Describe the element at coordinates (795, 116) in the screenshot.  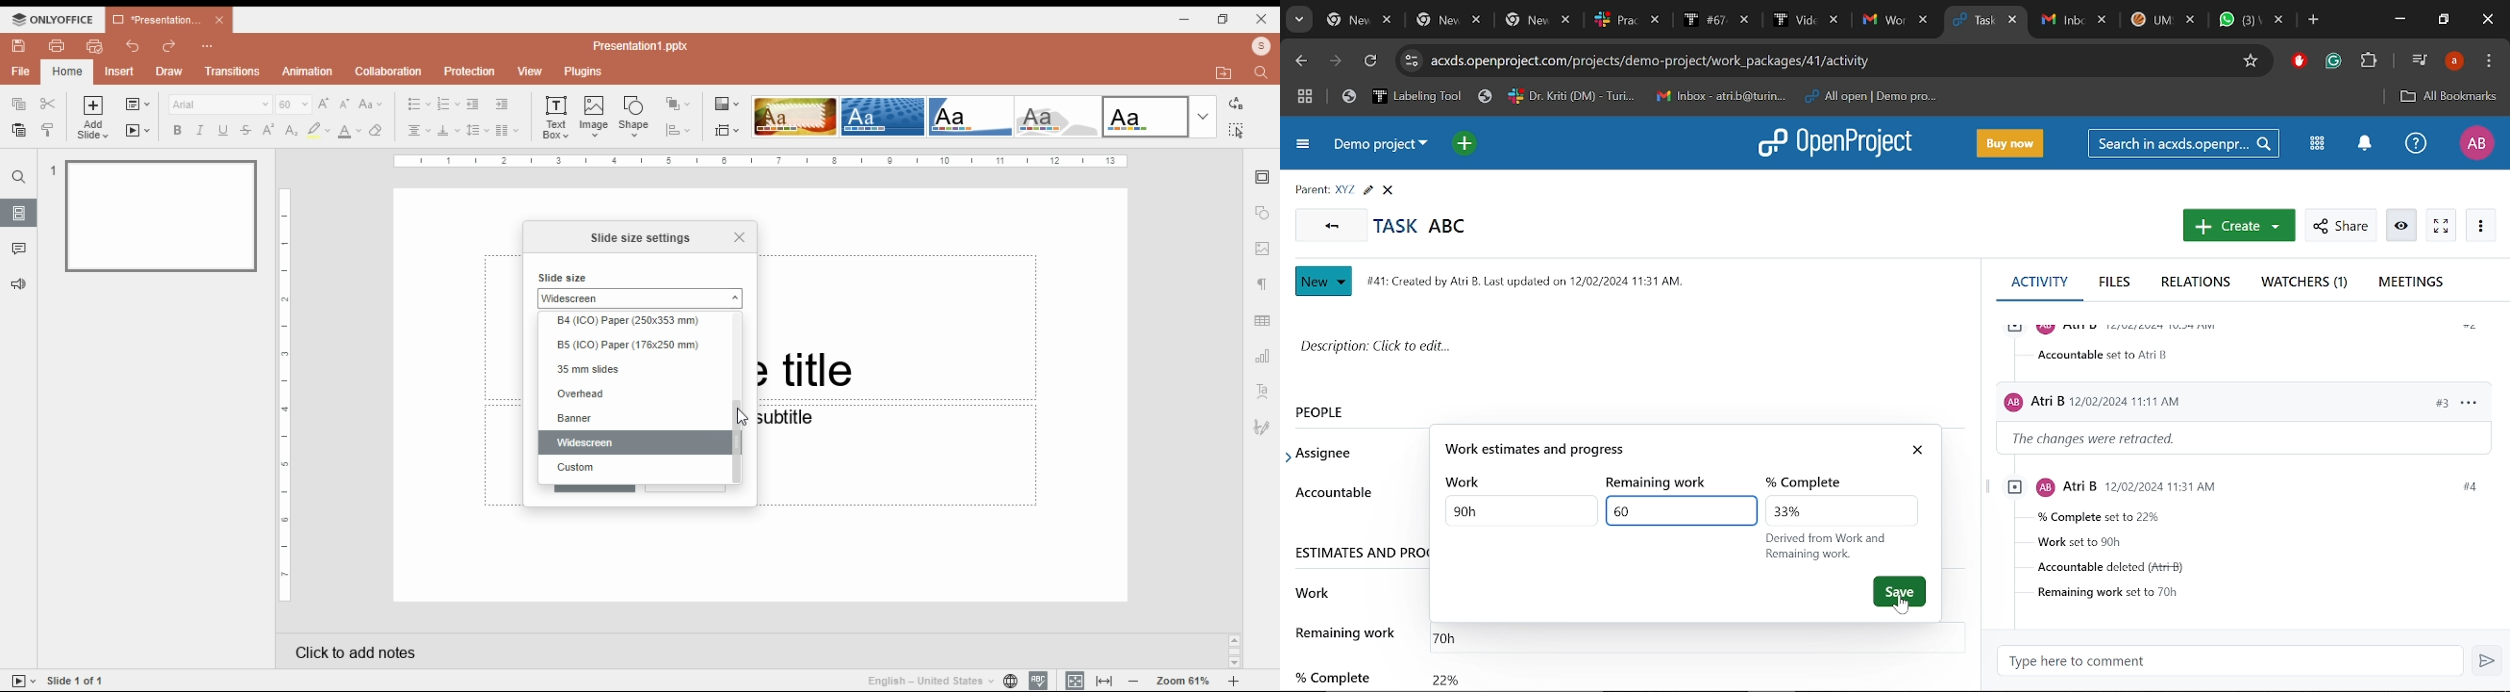
I see `slide them option` at that location.